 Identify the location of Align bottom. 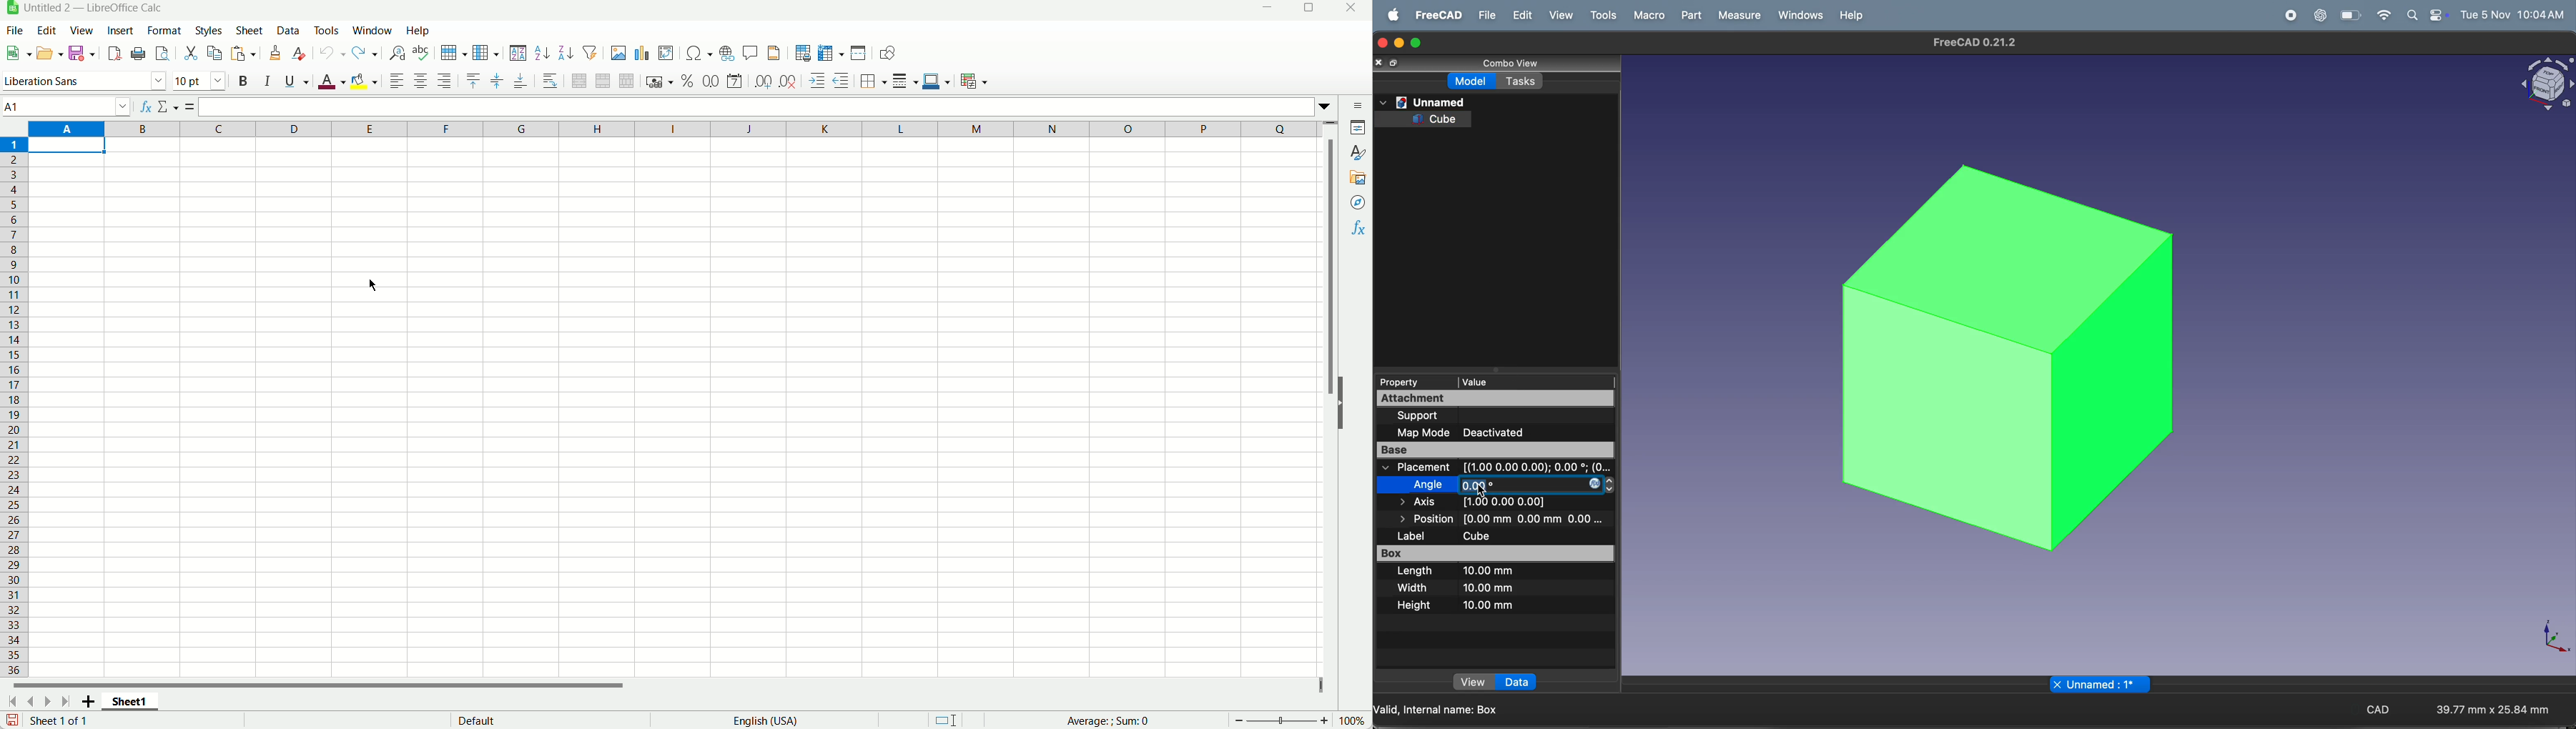
(521, 79).